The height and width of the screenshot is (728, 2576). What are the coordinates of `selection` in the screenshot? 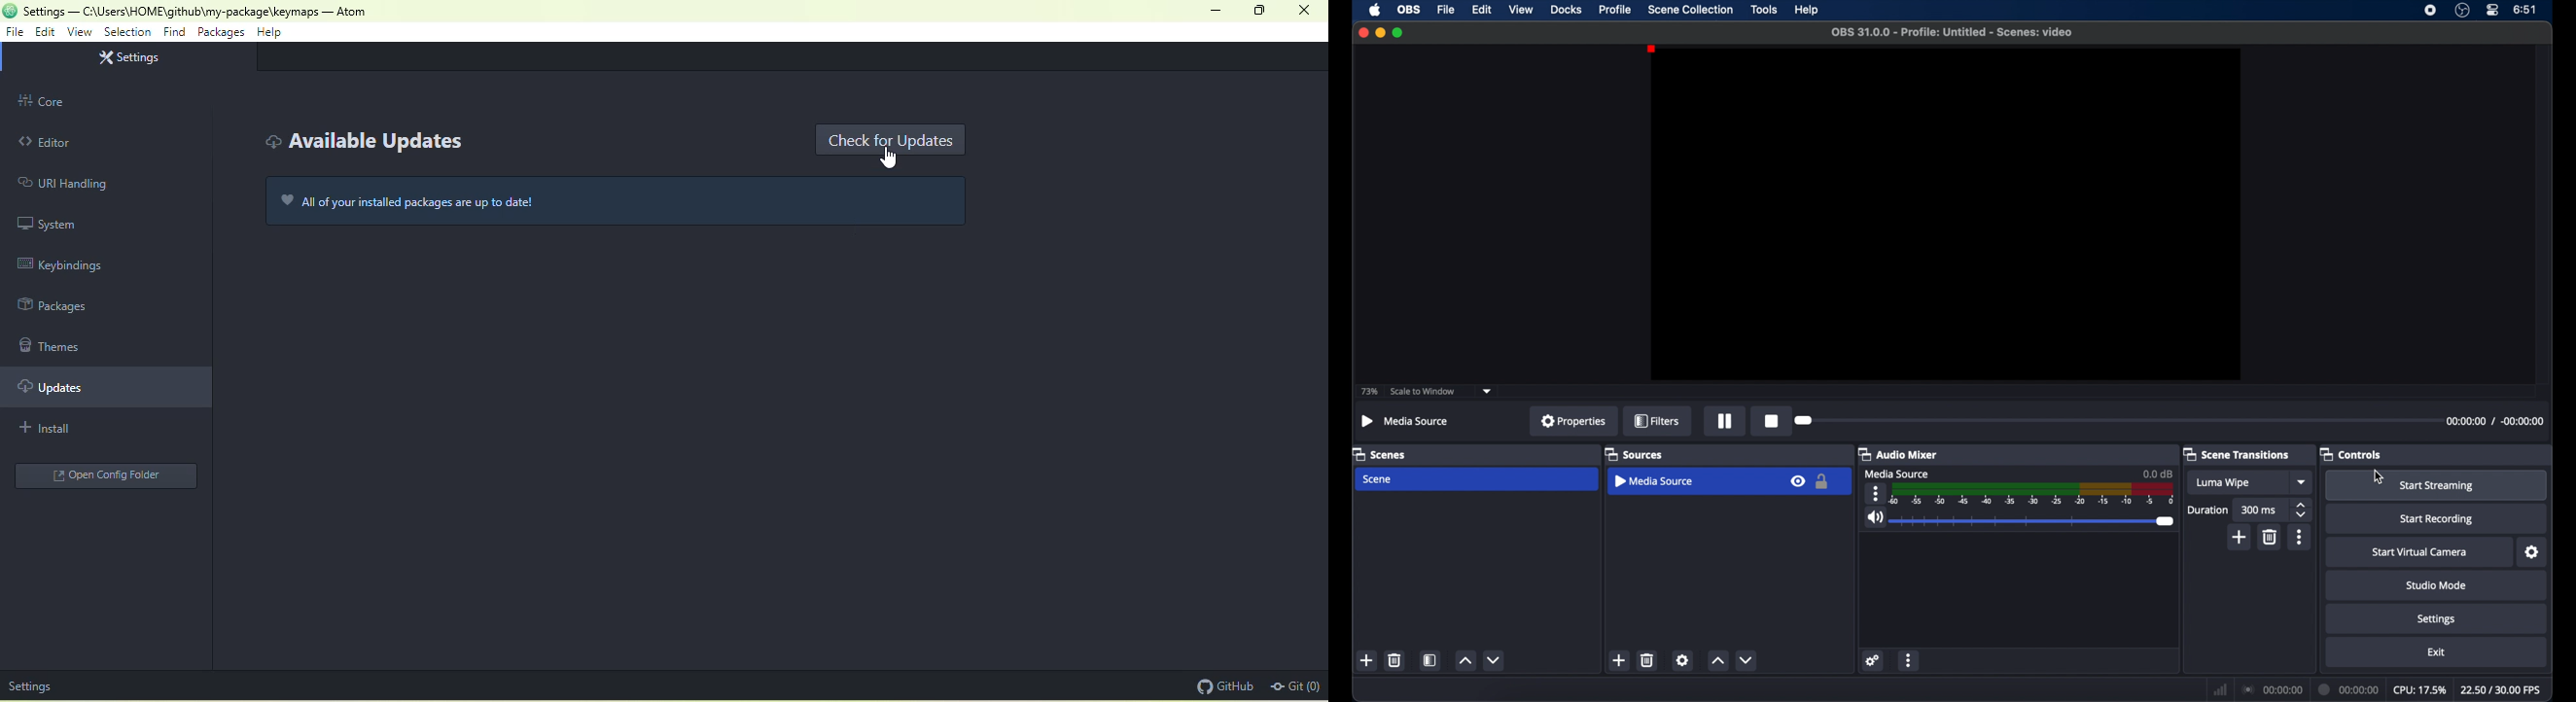 It's located at (127, 32).